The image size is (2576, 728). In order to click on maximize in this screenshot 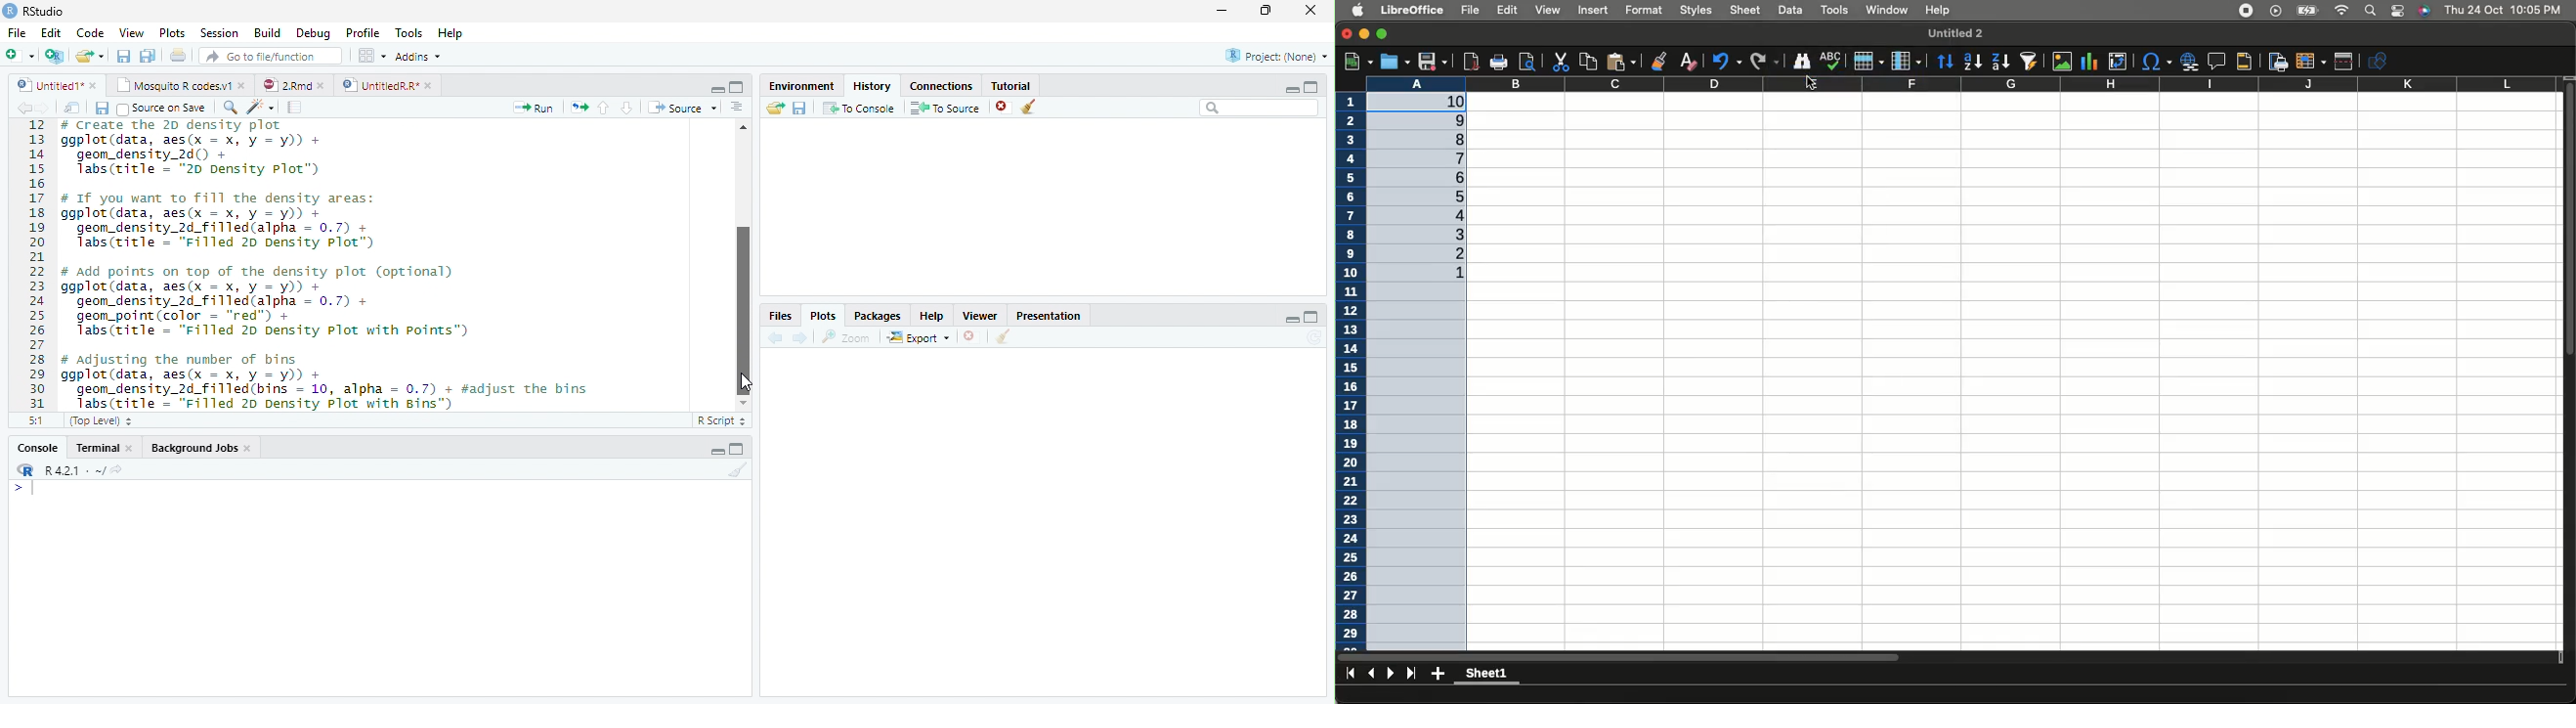, I will do `click(1313, 316)`.